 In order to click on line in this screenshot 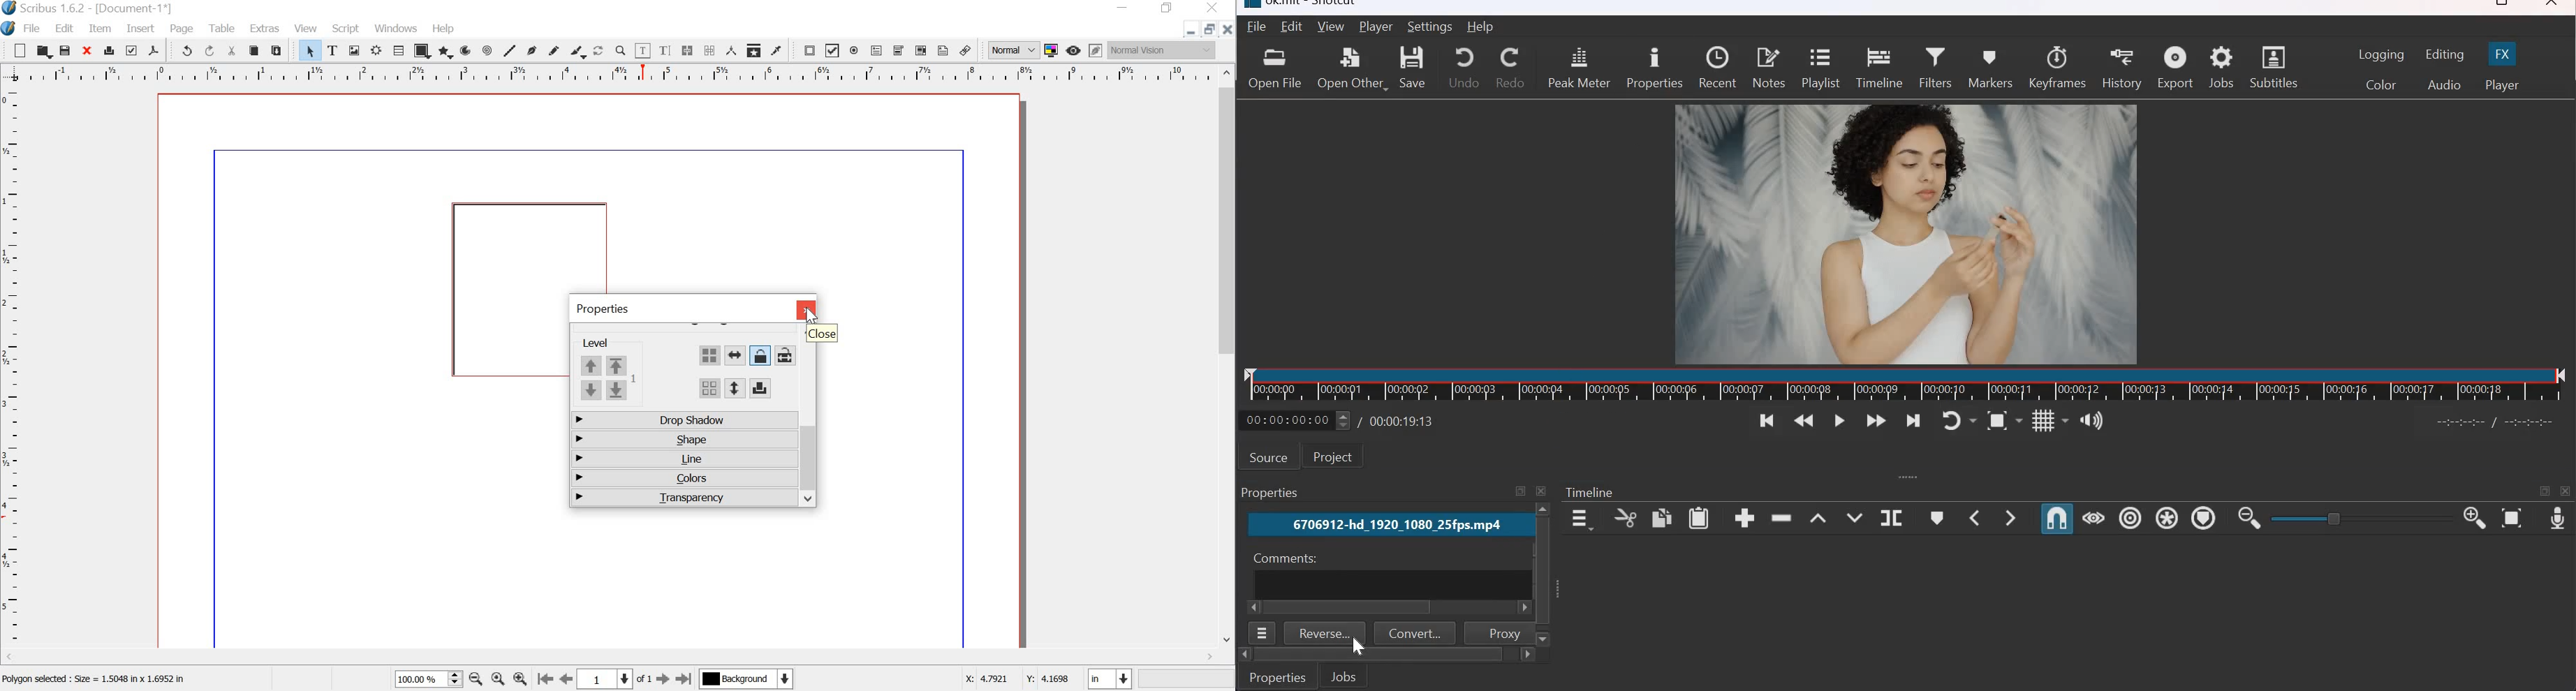, I will do `click(684, 459)`.